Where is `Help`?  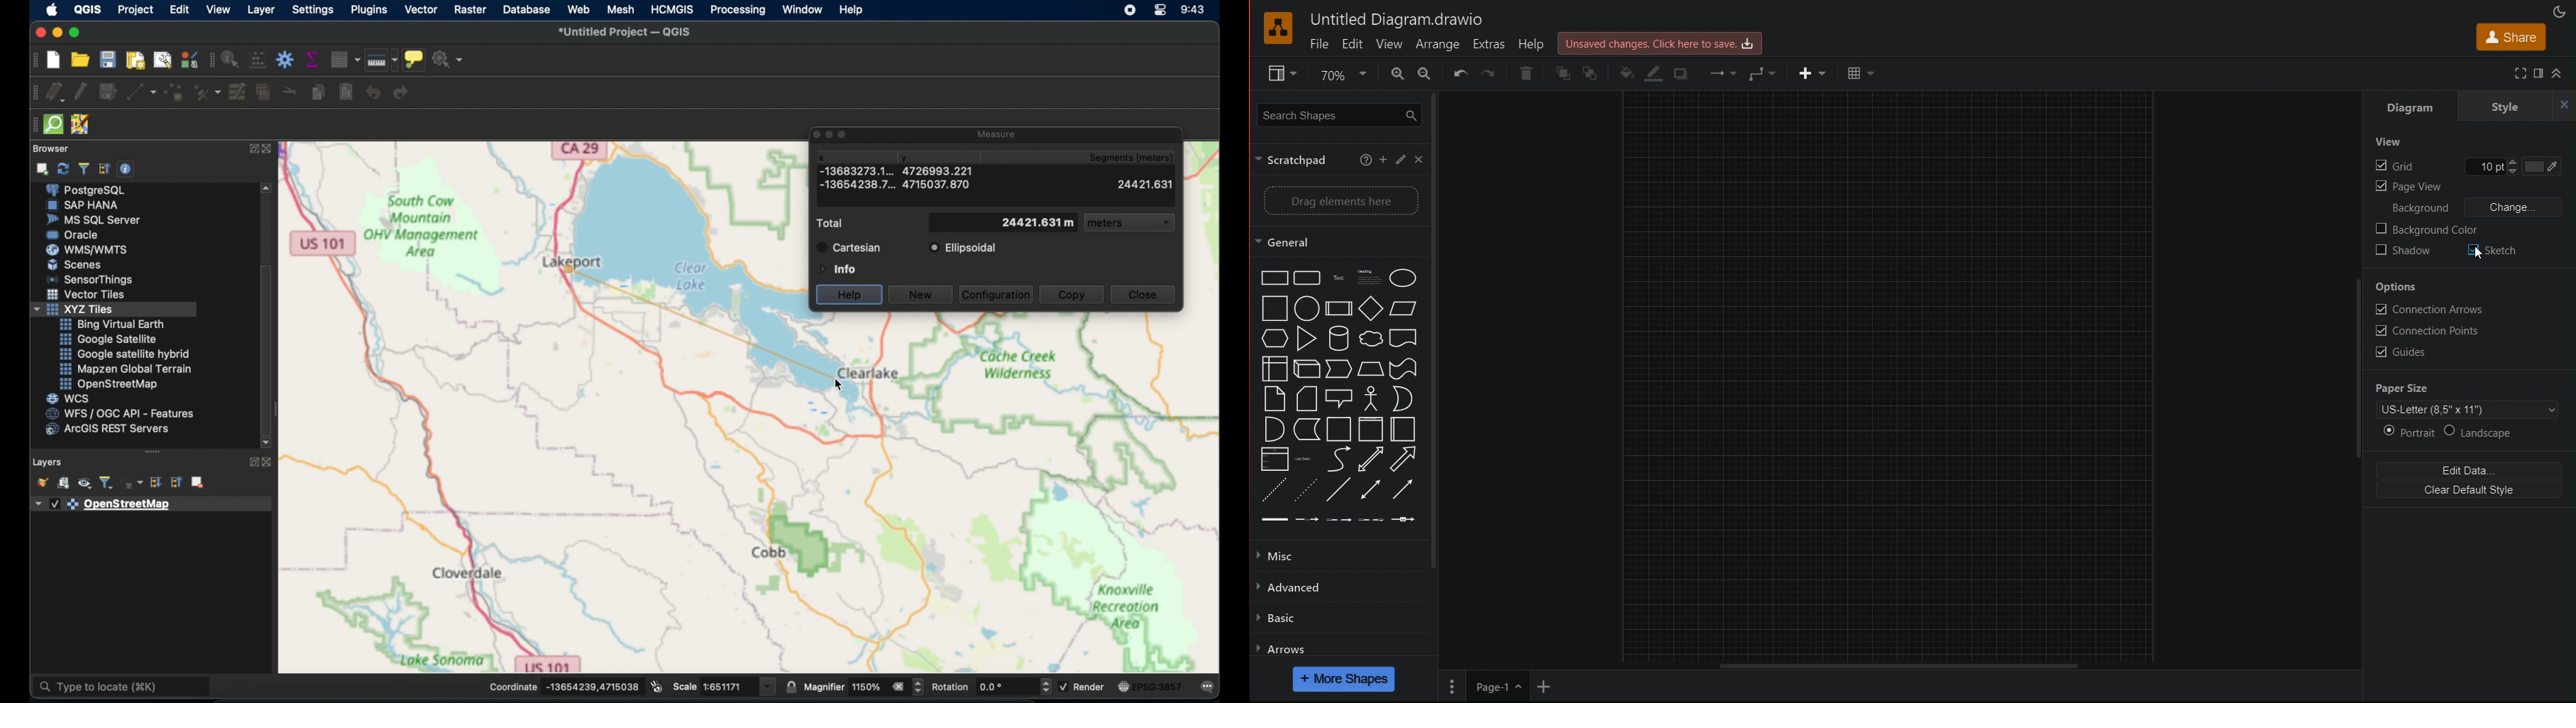 Help is located at coordinates (1535, 43).